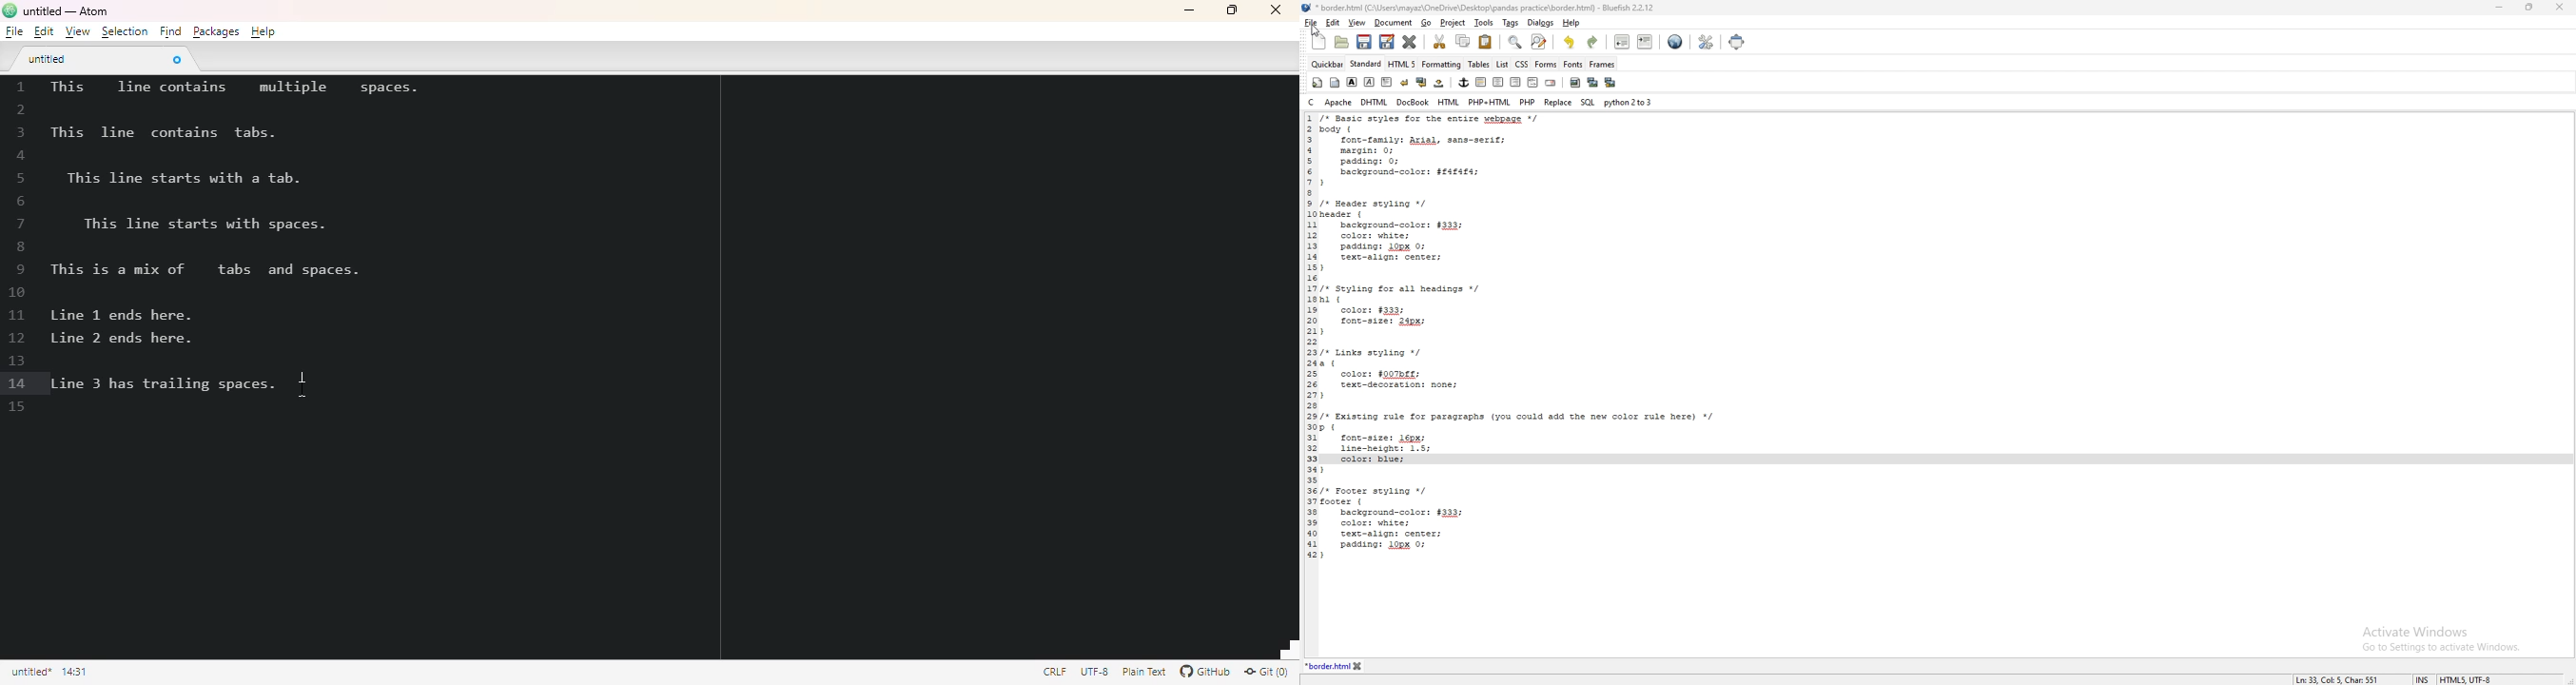  What do you see at coordinates (1440, 41) in the screenshot?
I see `cut` at bounding box center [1440, 41].